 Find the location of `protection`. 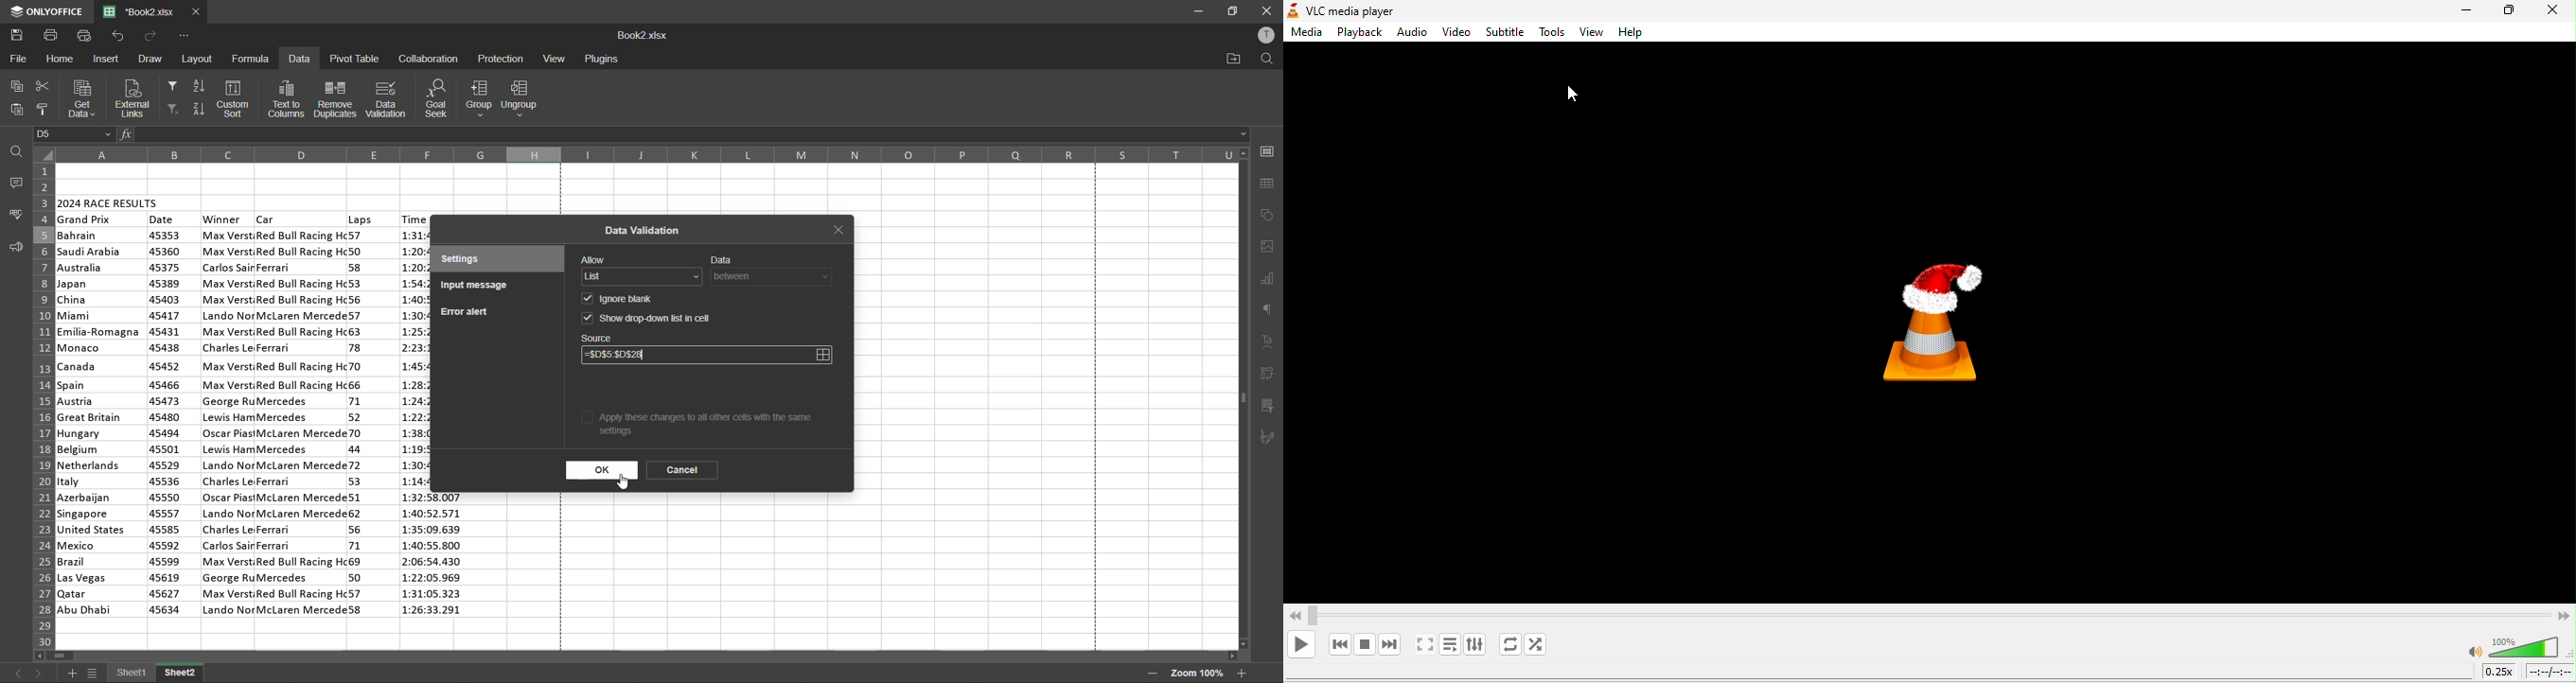

protection is located at coordinates (502, 59).